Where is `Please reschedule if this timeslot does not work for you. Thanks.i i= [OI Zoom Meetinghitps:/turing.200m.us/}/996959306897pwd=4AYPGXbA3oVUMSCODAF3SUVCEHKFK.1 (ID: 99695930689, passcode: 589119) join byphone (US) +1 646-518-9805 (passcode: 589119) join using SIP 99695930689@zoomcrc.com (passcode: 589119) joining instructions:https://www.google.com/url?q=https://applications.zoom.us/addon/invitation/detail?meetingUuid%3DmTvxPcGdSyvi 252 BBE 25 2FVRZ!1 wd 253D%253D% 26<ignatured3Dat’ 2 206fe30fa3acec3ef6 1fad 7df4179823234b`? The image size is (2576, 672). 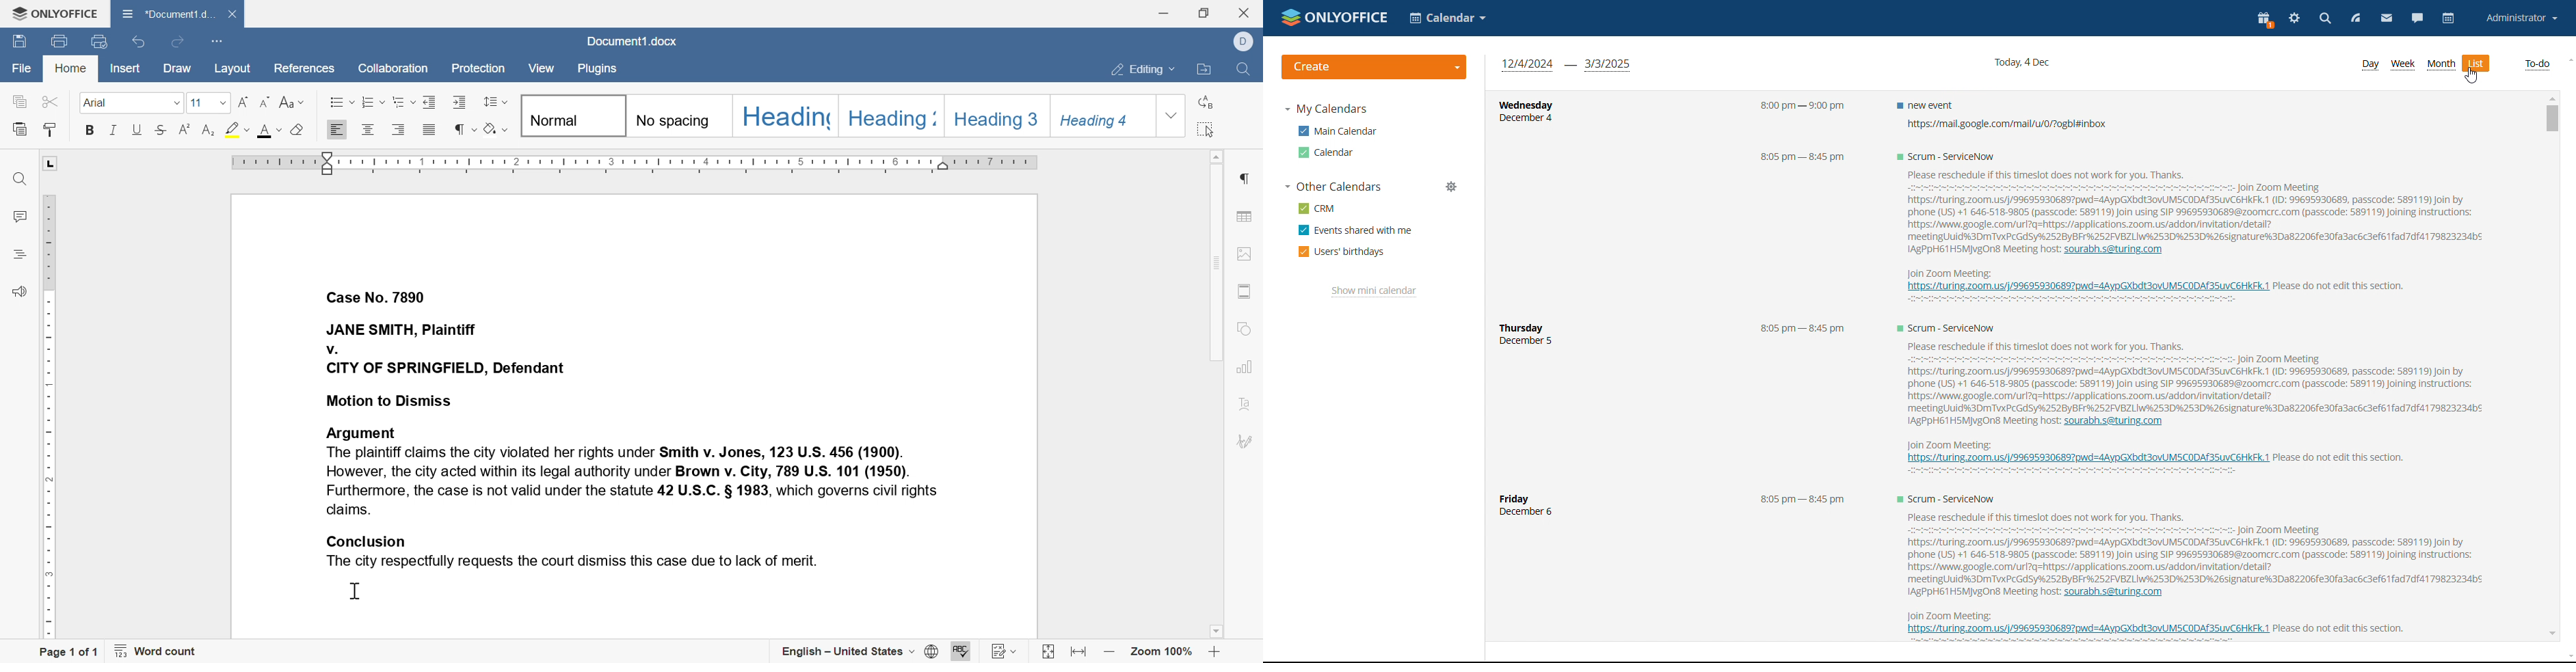
Please reschedule if this timeslot does not work for you. Thanks.i i= [OI Zoom Meetinghitps:/turing.200m.us/}/996959306897pwd=4AYPGXbA3oVUMSCODAF3SUVCEHKFK.1 (ID: 99695930689, passcode: 589119) join byphone (US) +1 646-518-9805 (passcode: 589119) join using SIP 99695930689@zoomcrc.com (passcode: 589119) joining instructions:https://www.google.com/url?q=https://applications.zoom.us/addon/invitation/detail?meetingUuid%3DmTvxPcGdSyvi 252 BBE 25 2FVRZ!1 wd 253D%253D% 26<ignatured3Dat’ 2 206fe30fa3acec3ef6 1fad 7df4179823234b is located at coordinates (2188, 375).